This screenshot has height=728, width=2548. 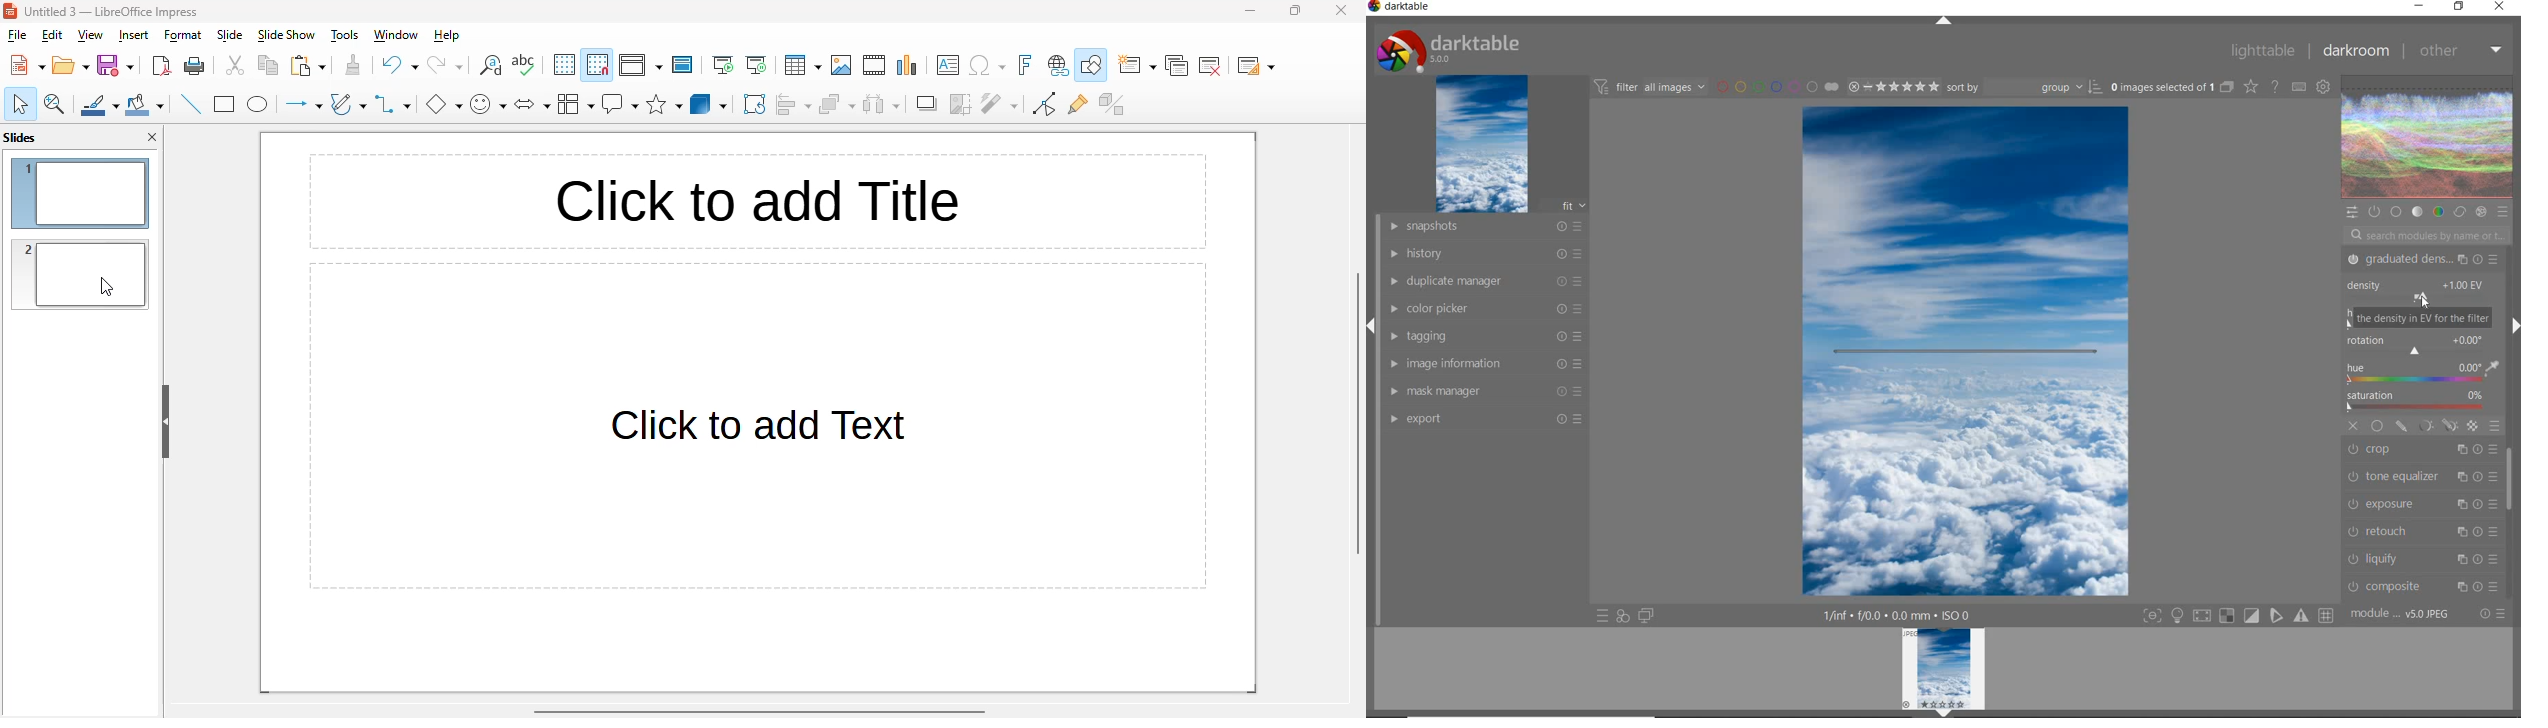 I want to click on insert audio or video, so click(x=875, y=65).